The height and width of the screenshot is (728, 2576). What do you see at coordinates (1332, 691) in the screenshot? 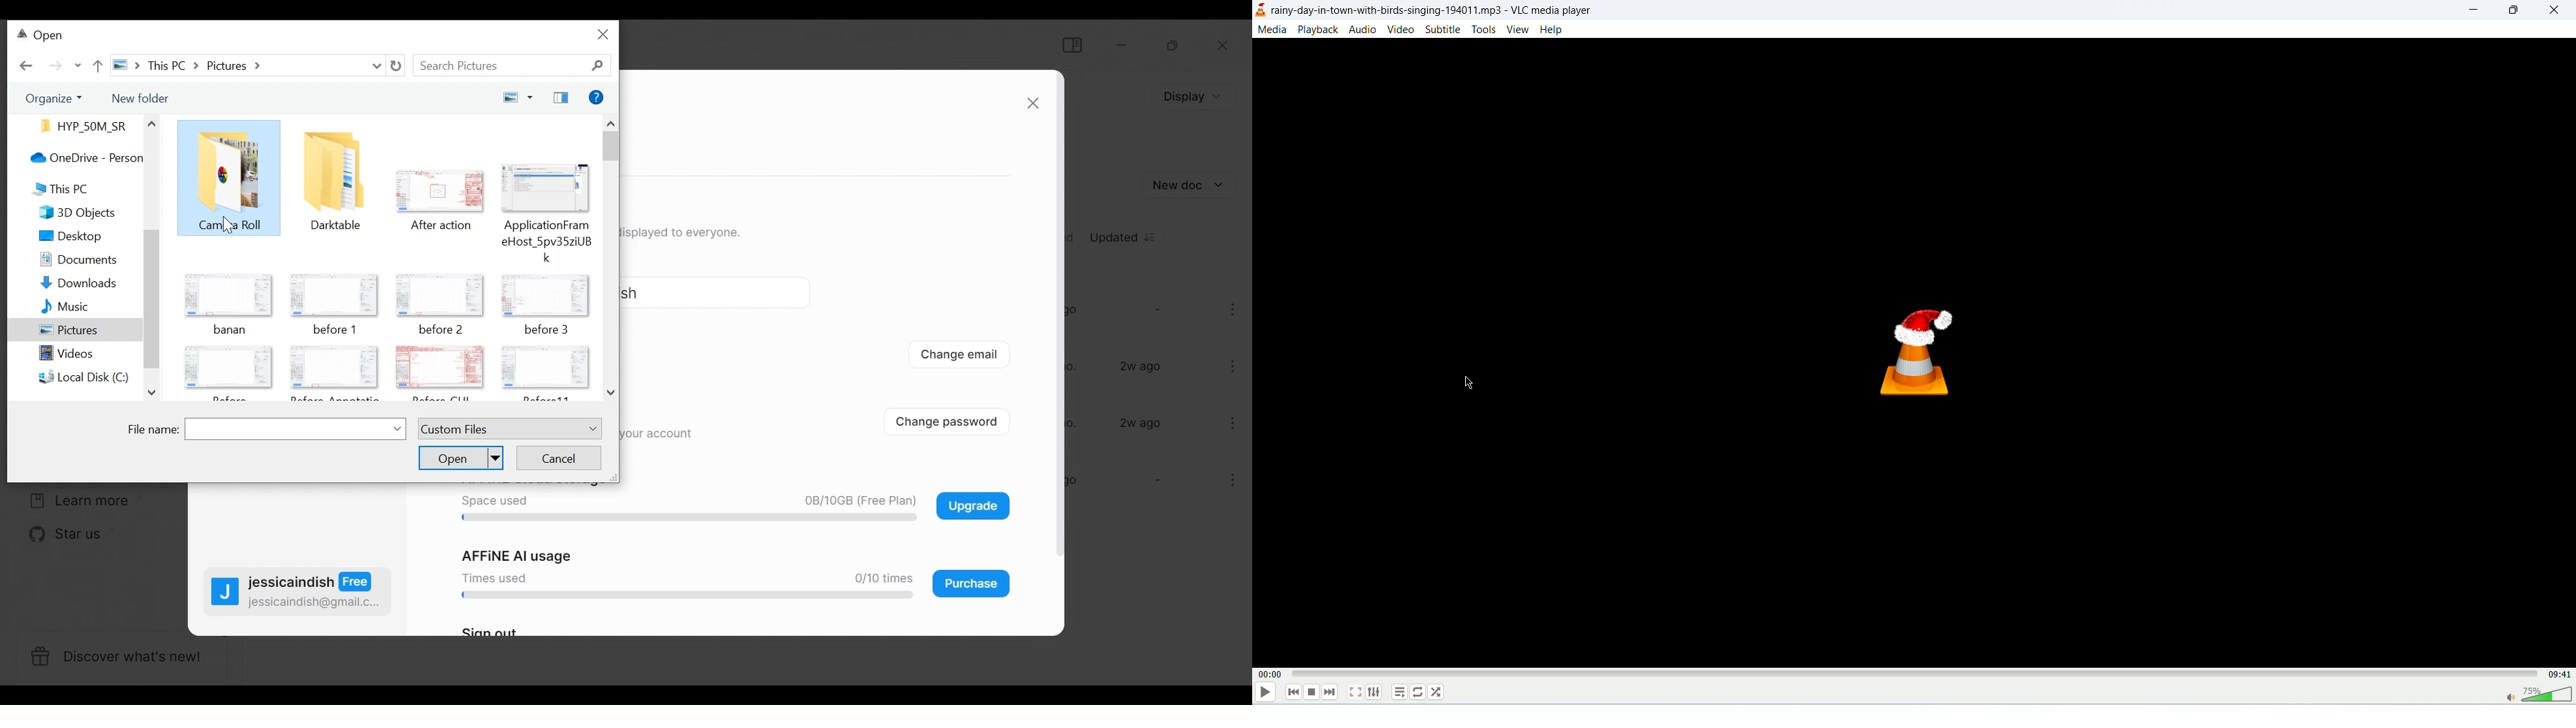
I see `next` at bounding box center [1332, 691].